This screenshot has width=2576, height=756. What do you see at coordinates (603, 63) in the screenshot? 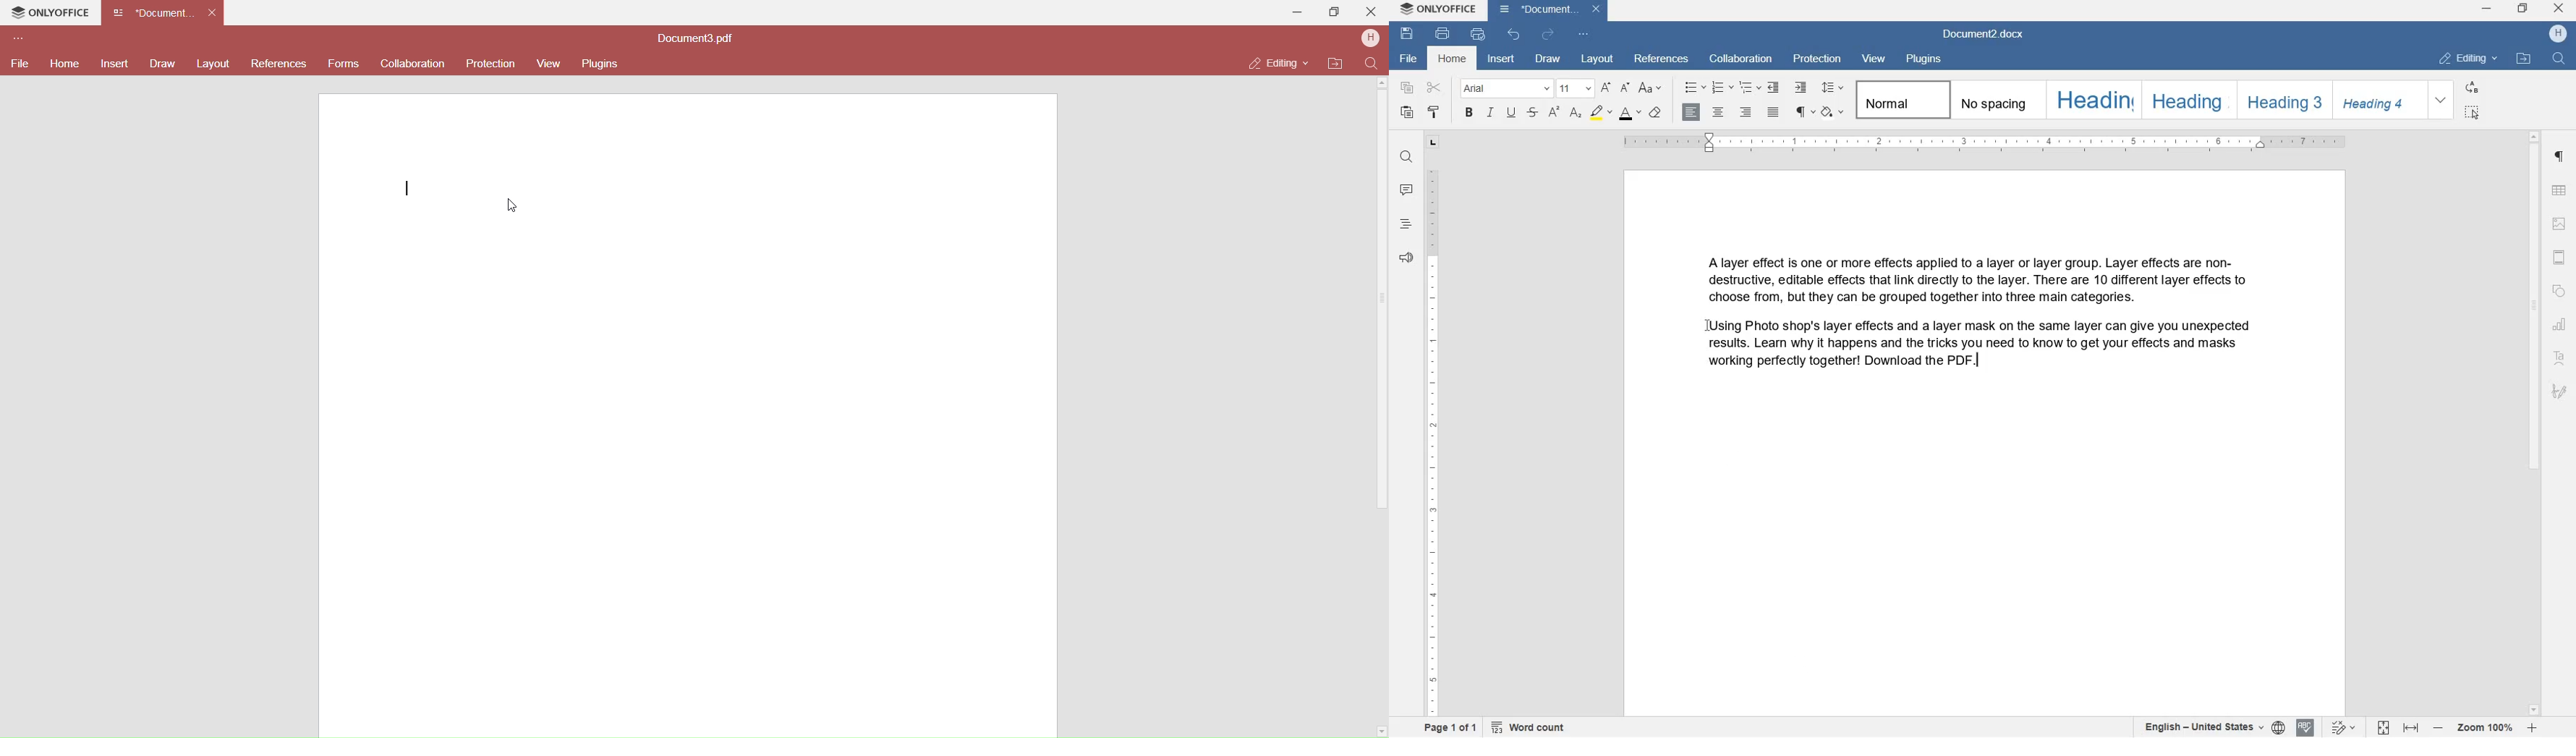
I see `Plugins` at bounding box center [603, 63].